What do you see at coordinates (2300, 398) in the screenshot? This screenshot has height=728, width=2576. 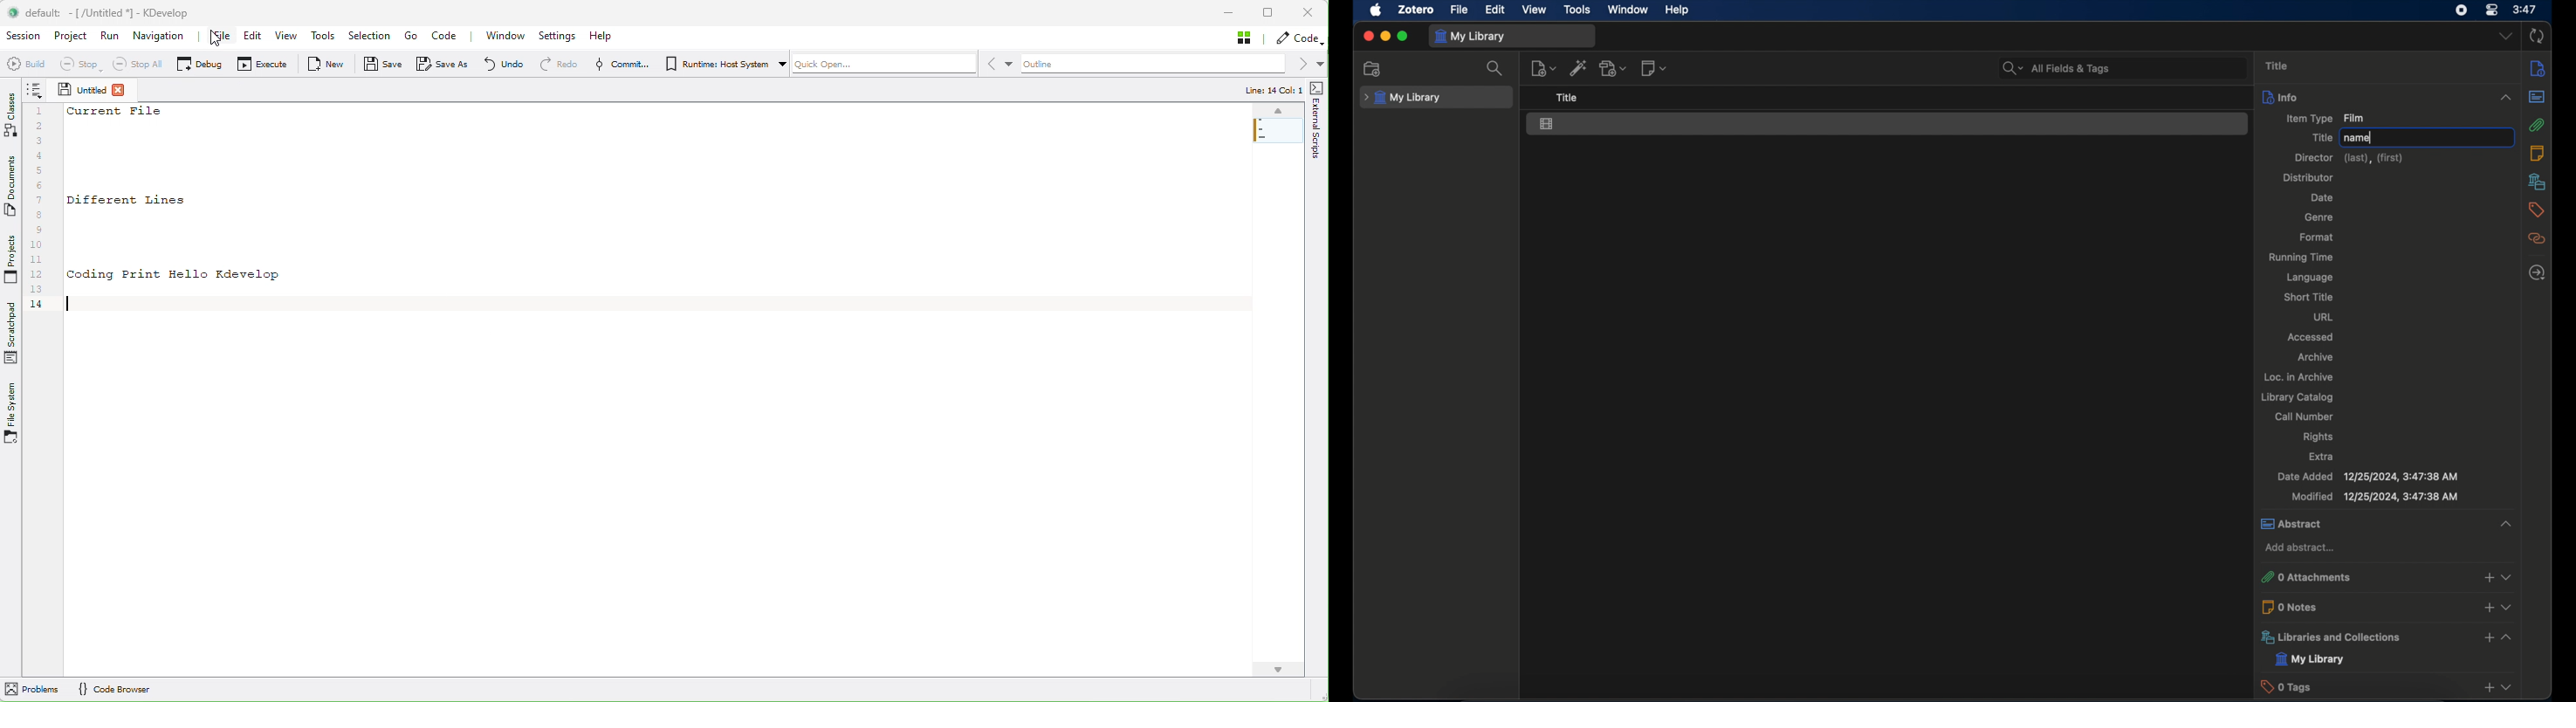 I see `library catalog` at bounding box center [2300, 398].